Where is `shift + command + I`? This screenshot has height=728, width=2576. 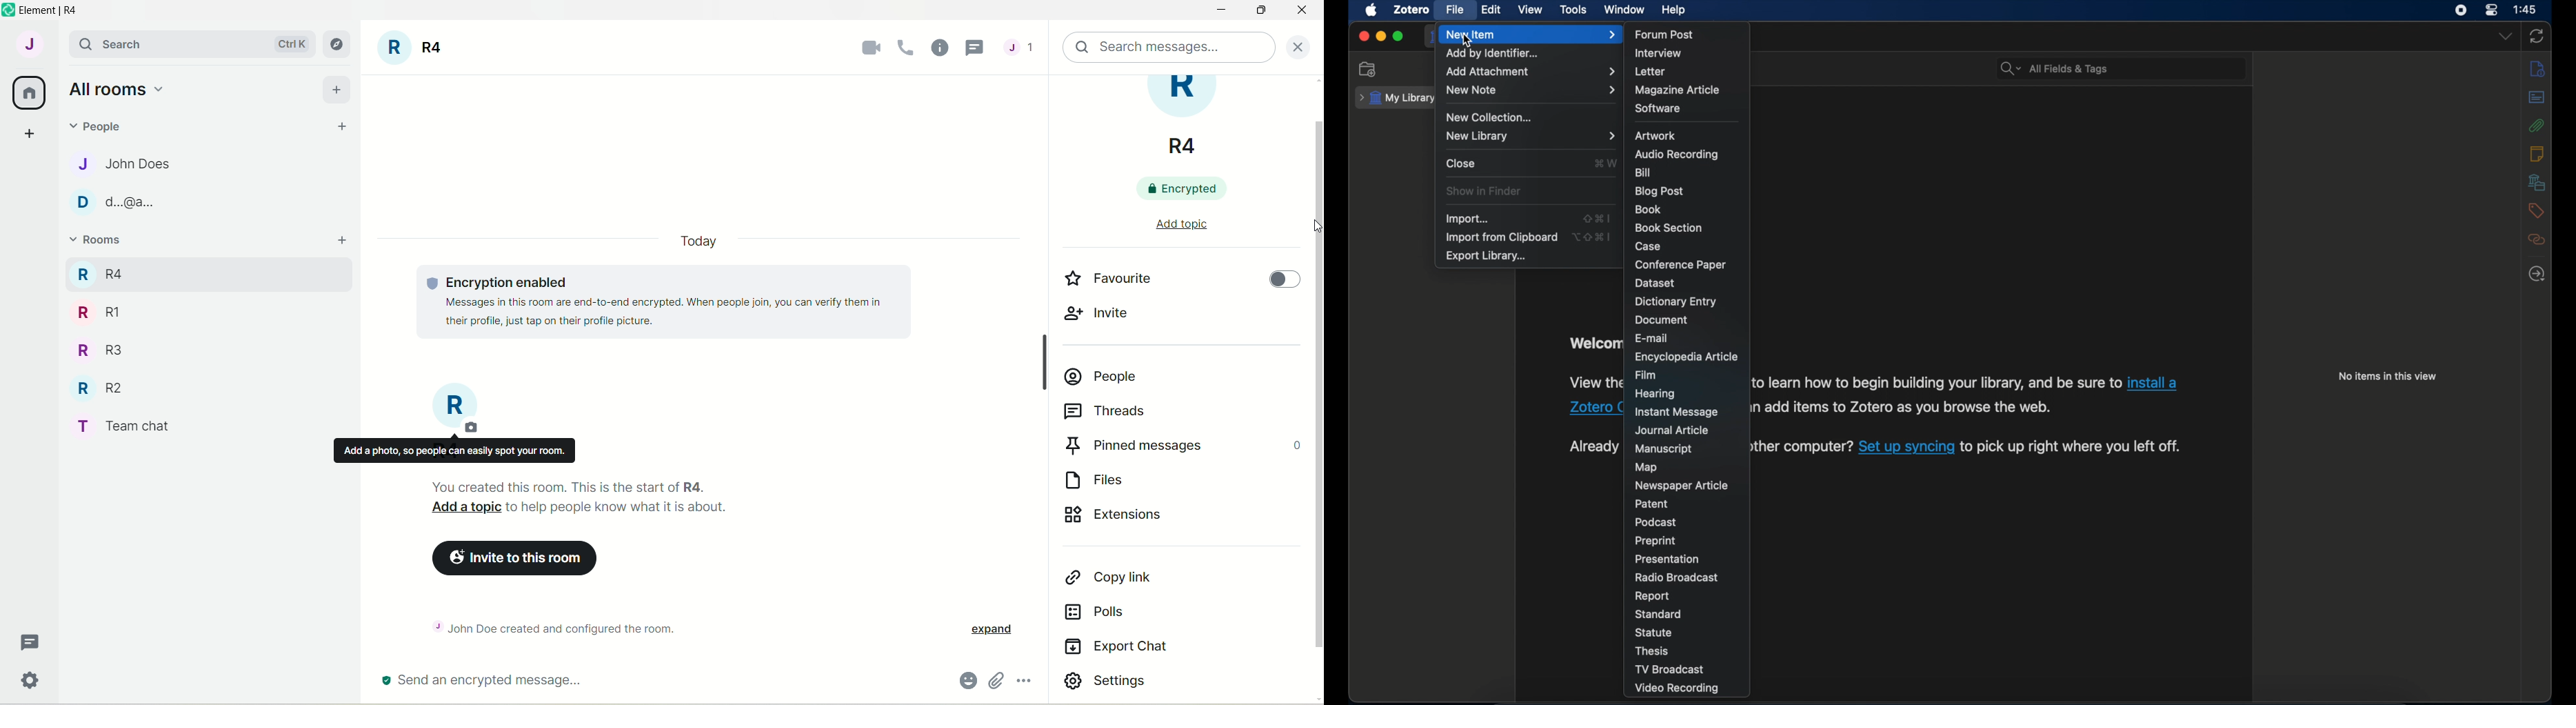
shift + command + I is located at coordinates (1597, 218).